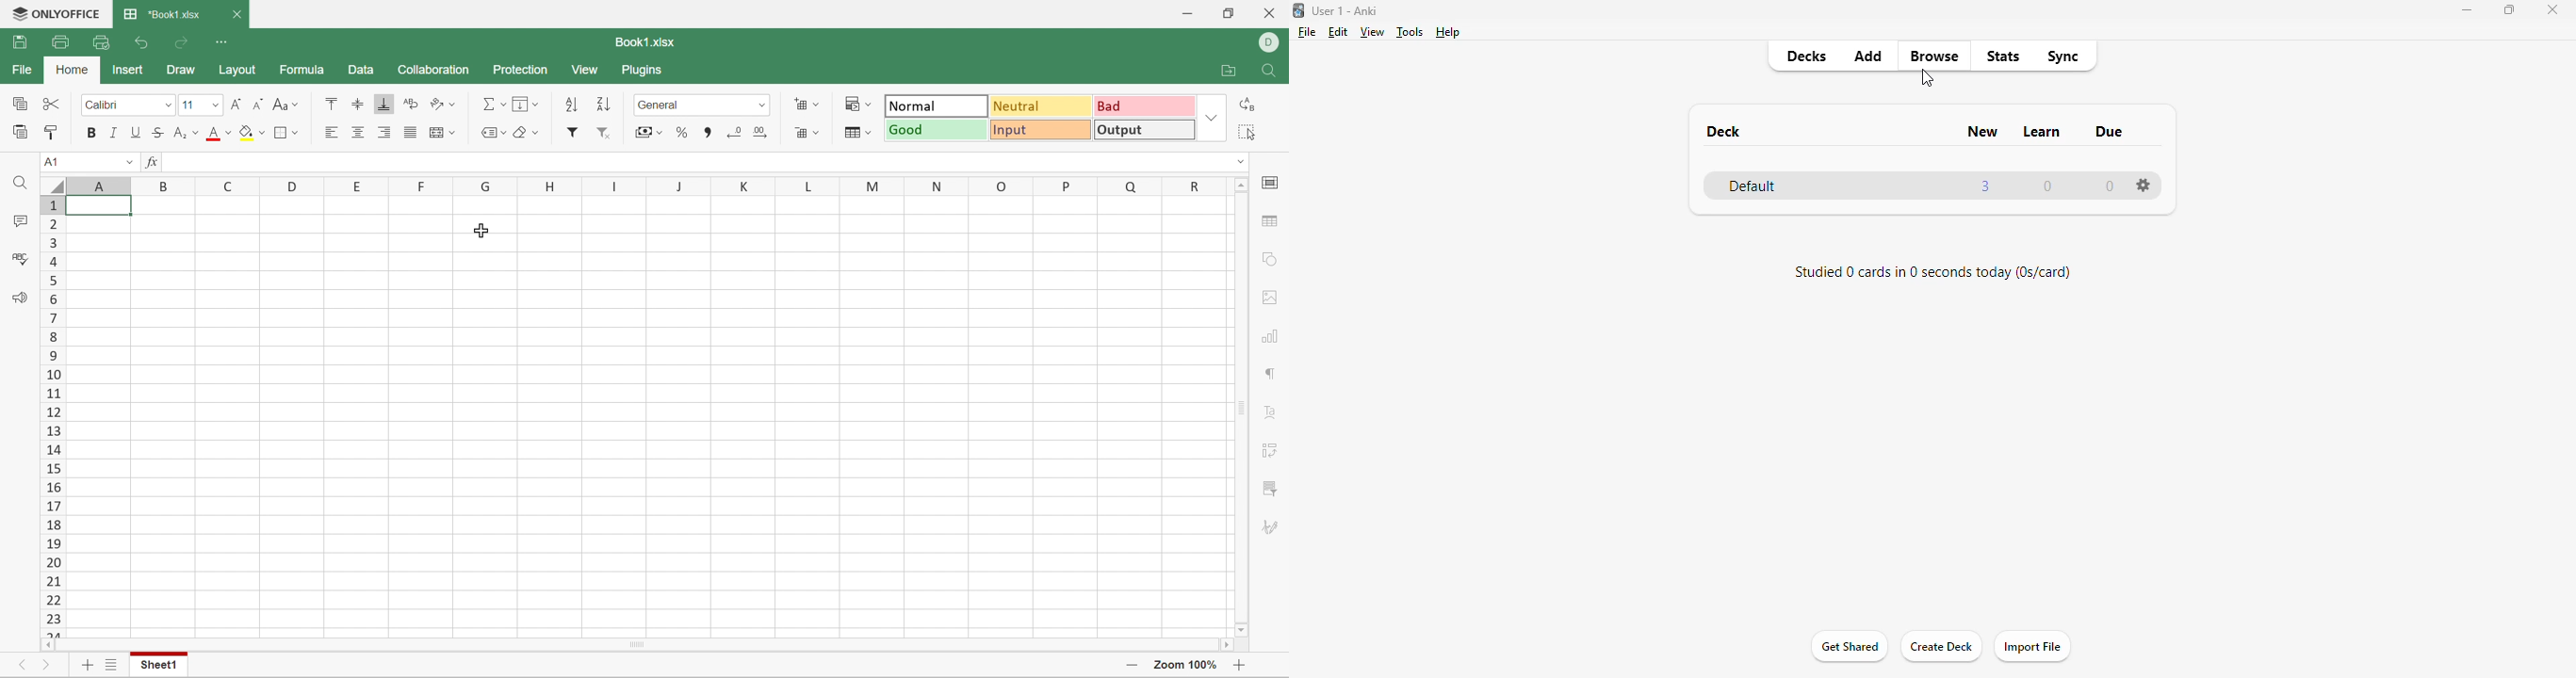 This screenshot has height=700, width=2576. Describe the element at coordinates (483, 230) in the screenshot. I see `Cursor` at that location.